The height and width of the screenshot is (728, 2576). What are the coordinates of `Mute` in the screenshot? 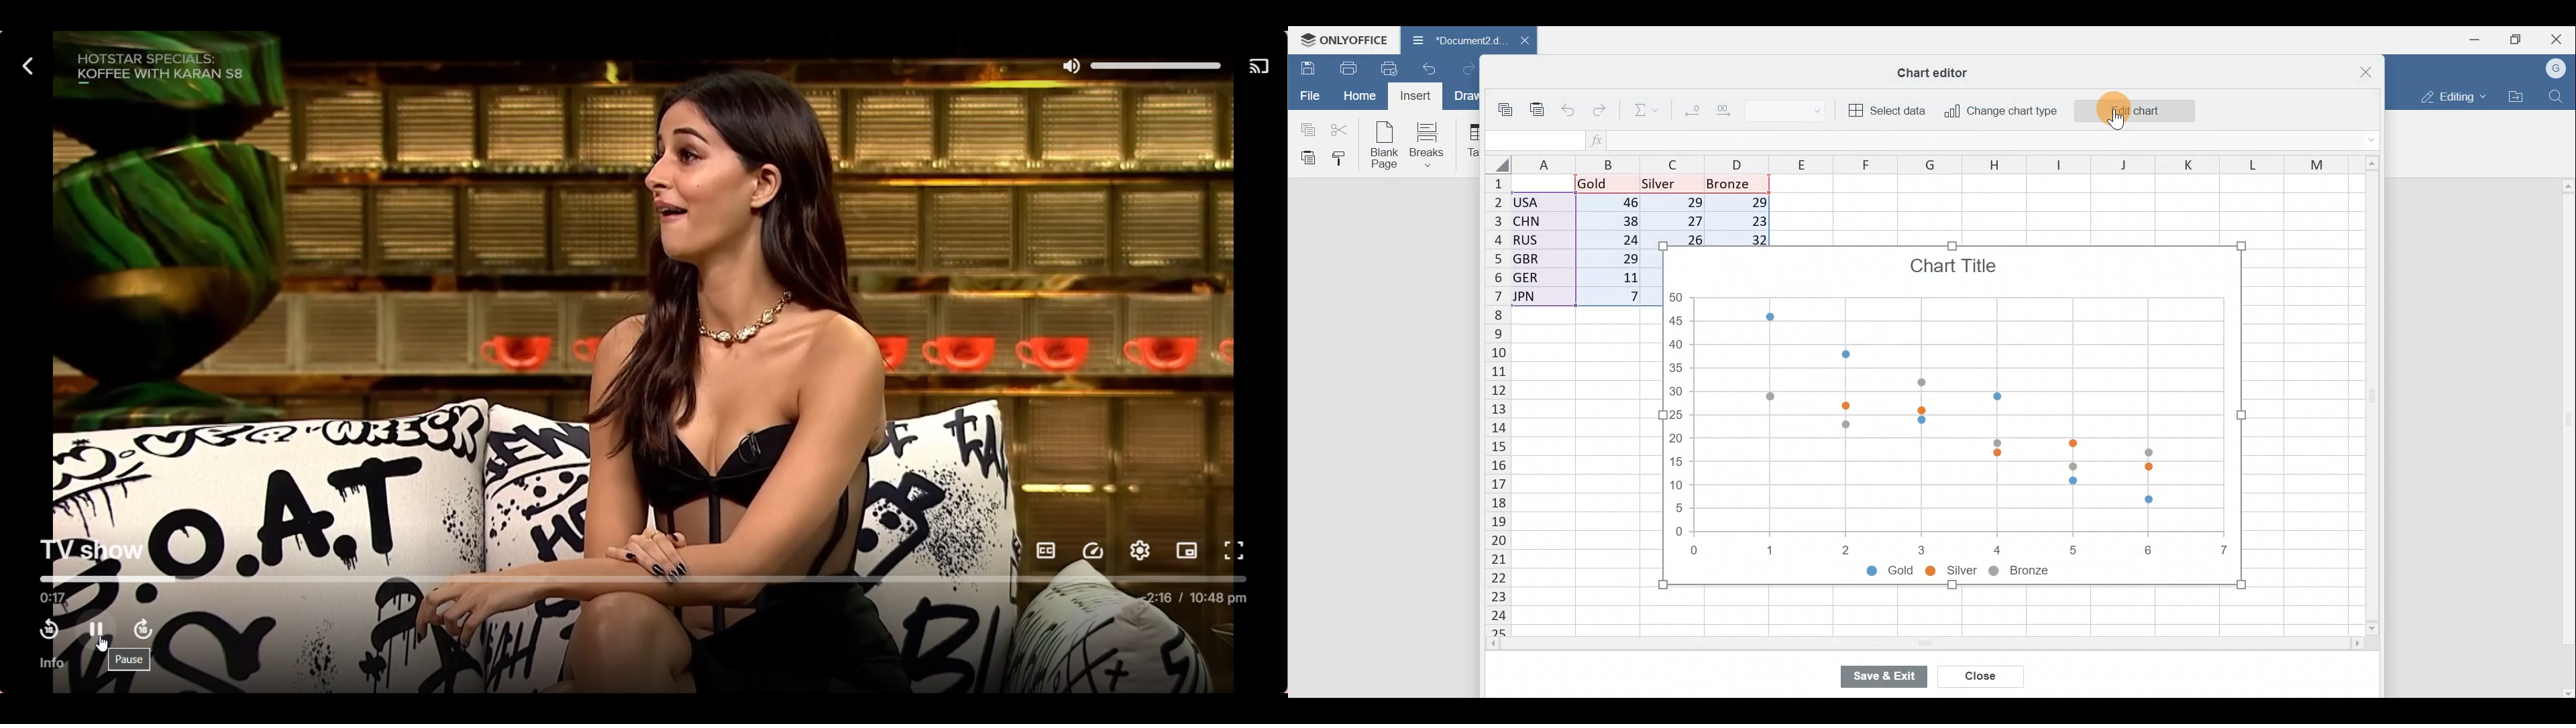 It's located at (1072, 66).